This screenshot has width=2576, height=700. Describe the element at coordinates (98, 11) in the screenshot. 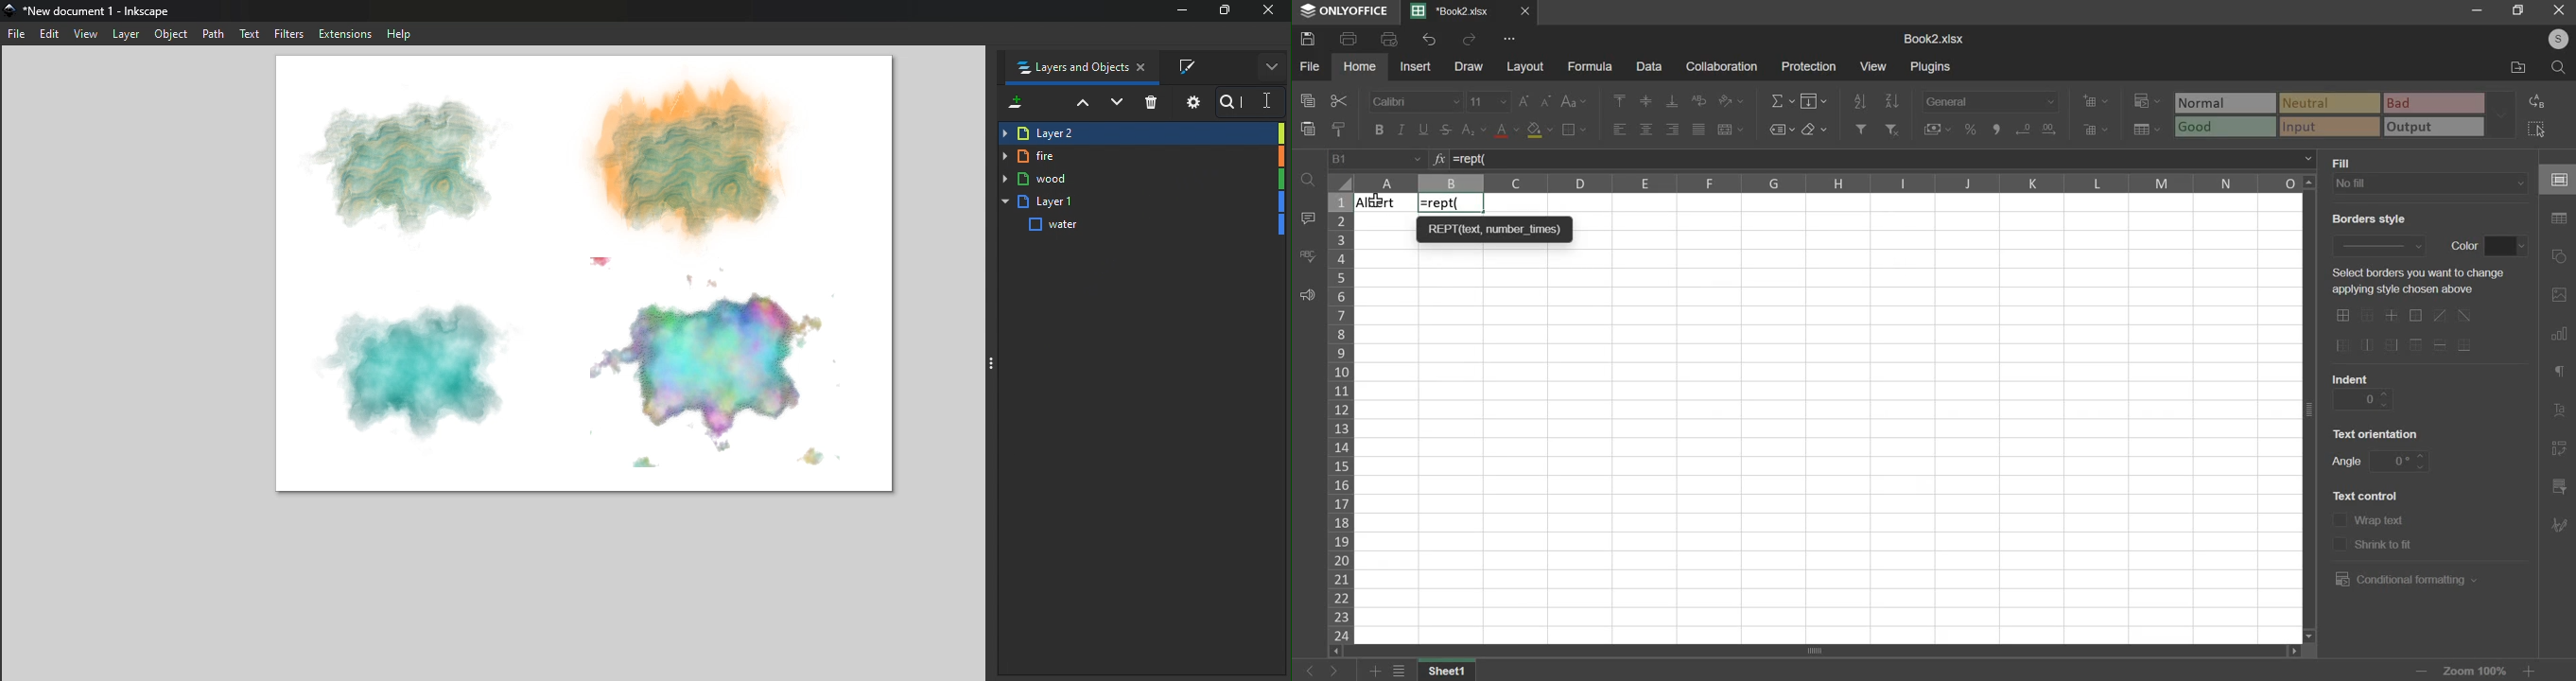

I see ` *New document 1 - Inkscape` at that location.